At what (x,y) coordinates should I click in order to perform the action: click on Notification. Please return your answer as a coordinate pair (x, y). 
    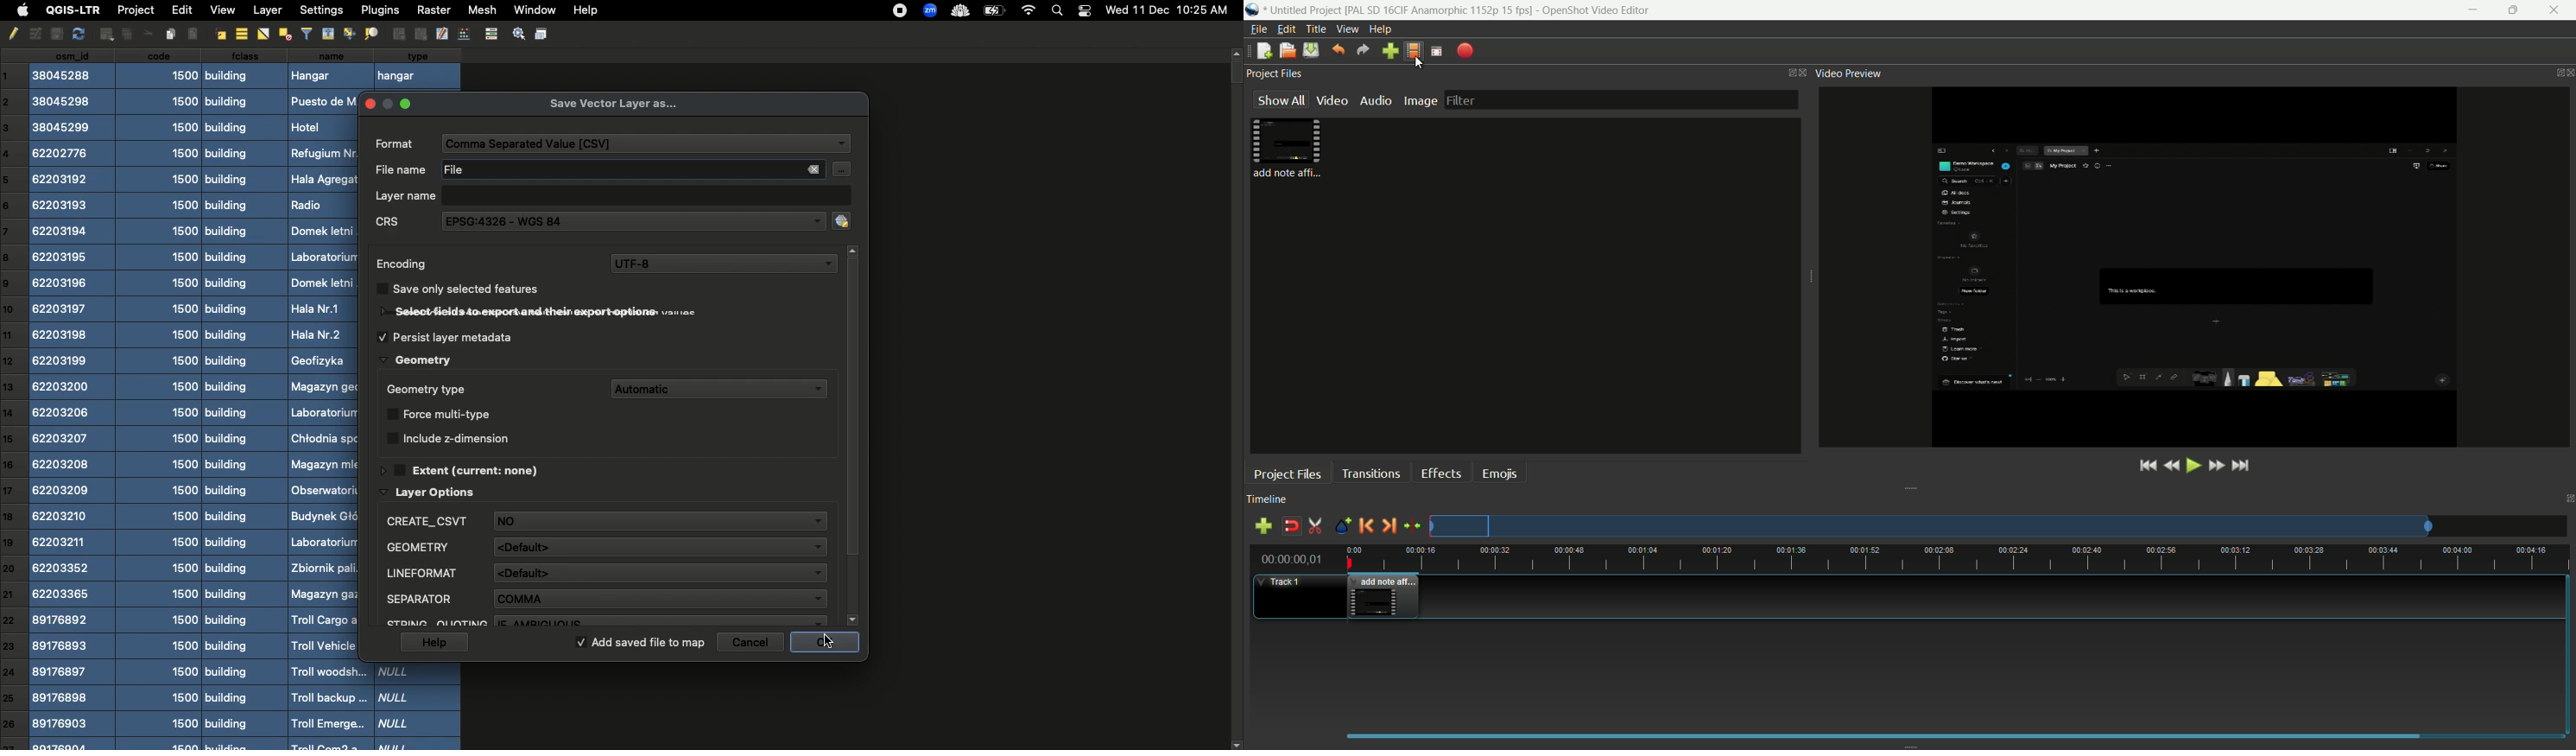
    Looking at the image, I should click on (1084, 10).